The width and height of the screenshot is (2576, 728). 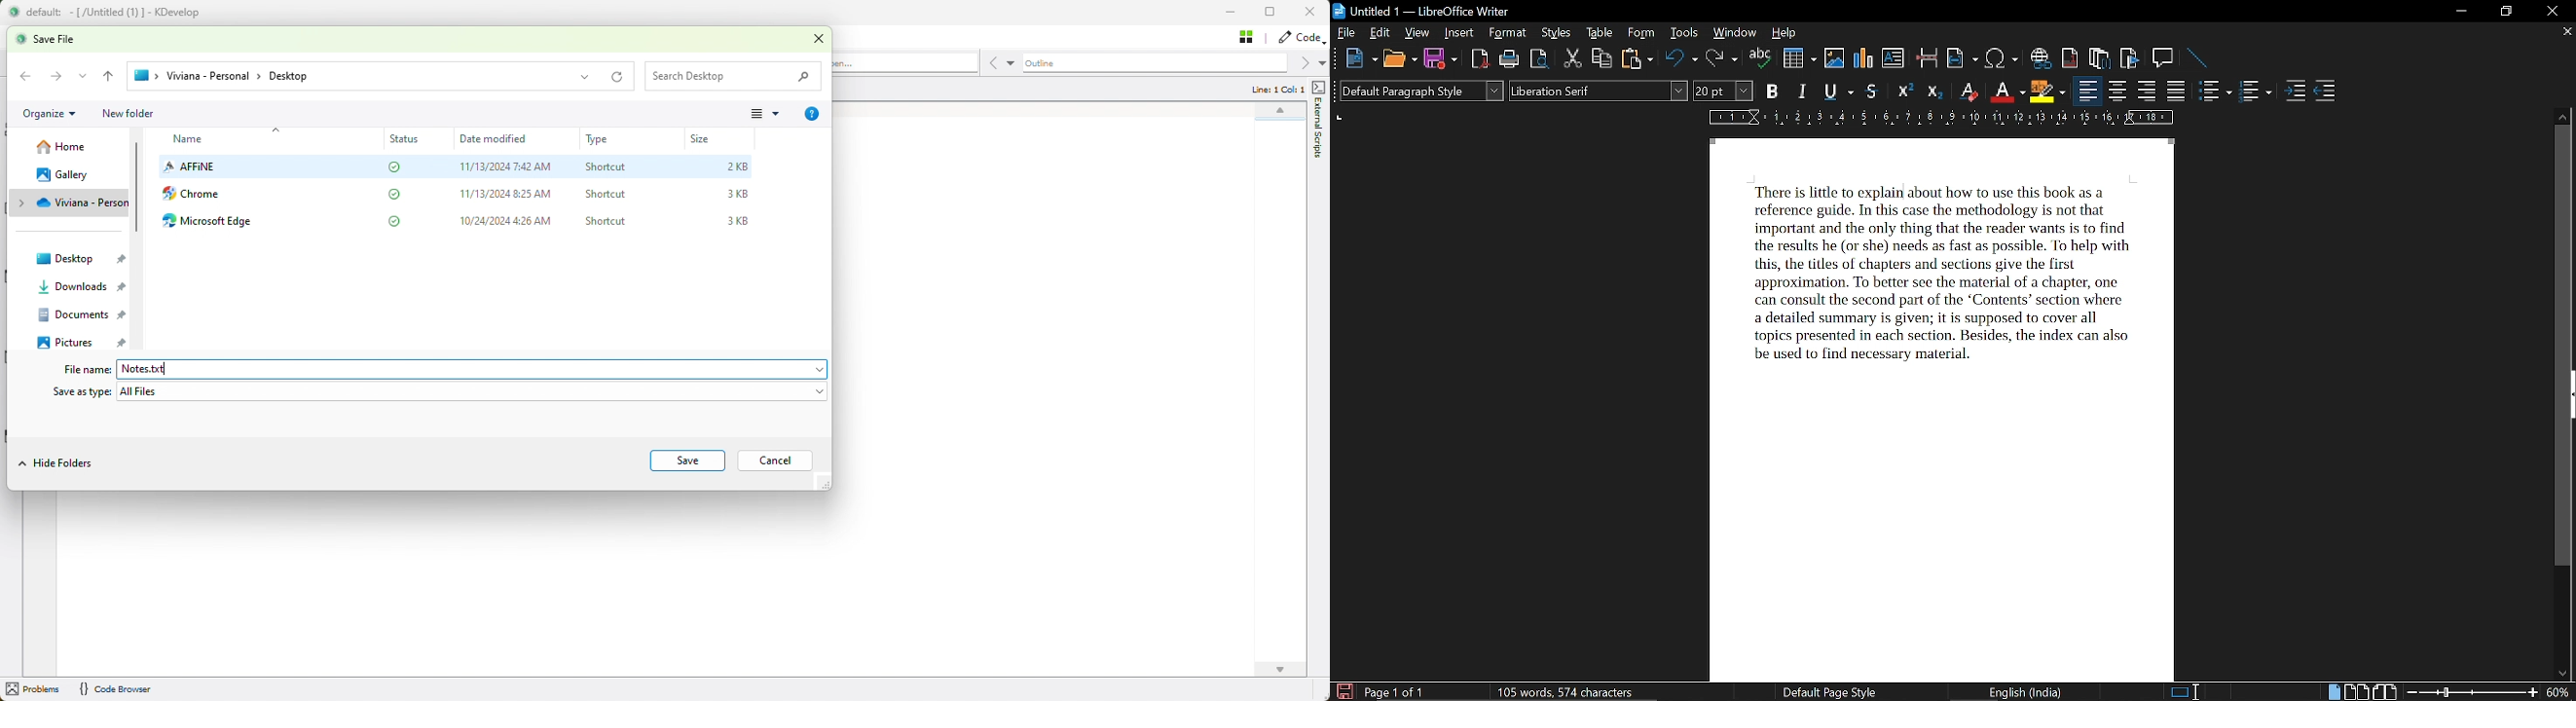 I want to click on insert page break, so click(x=1928, y=59).